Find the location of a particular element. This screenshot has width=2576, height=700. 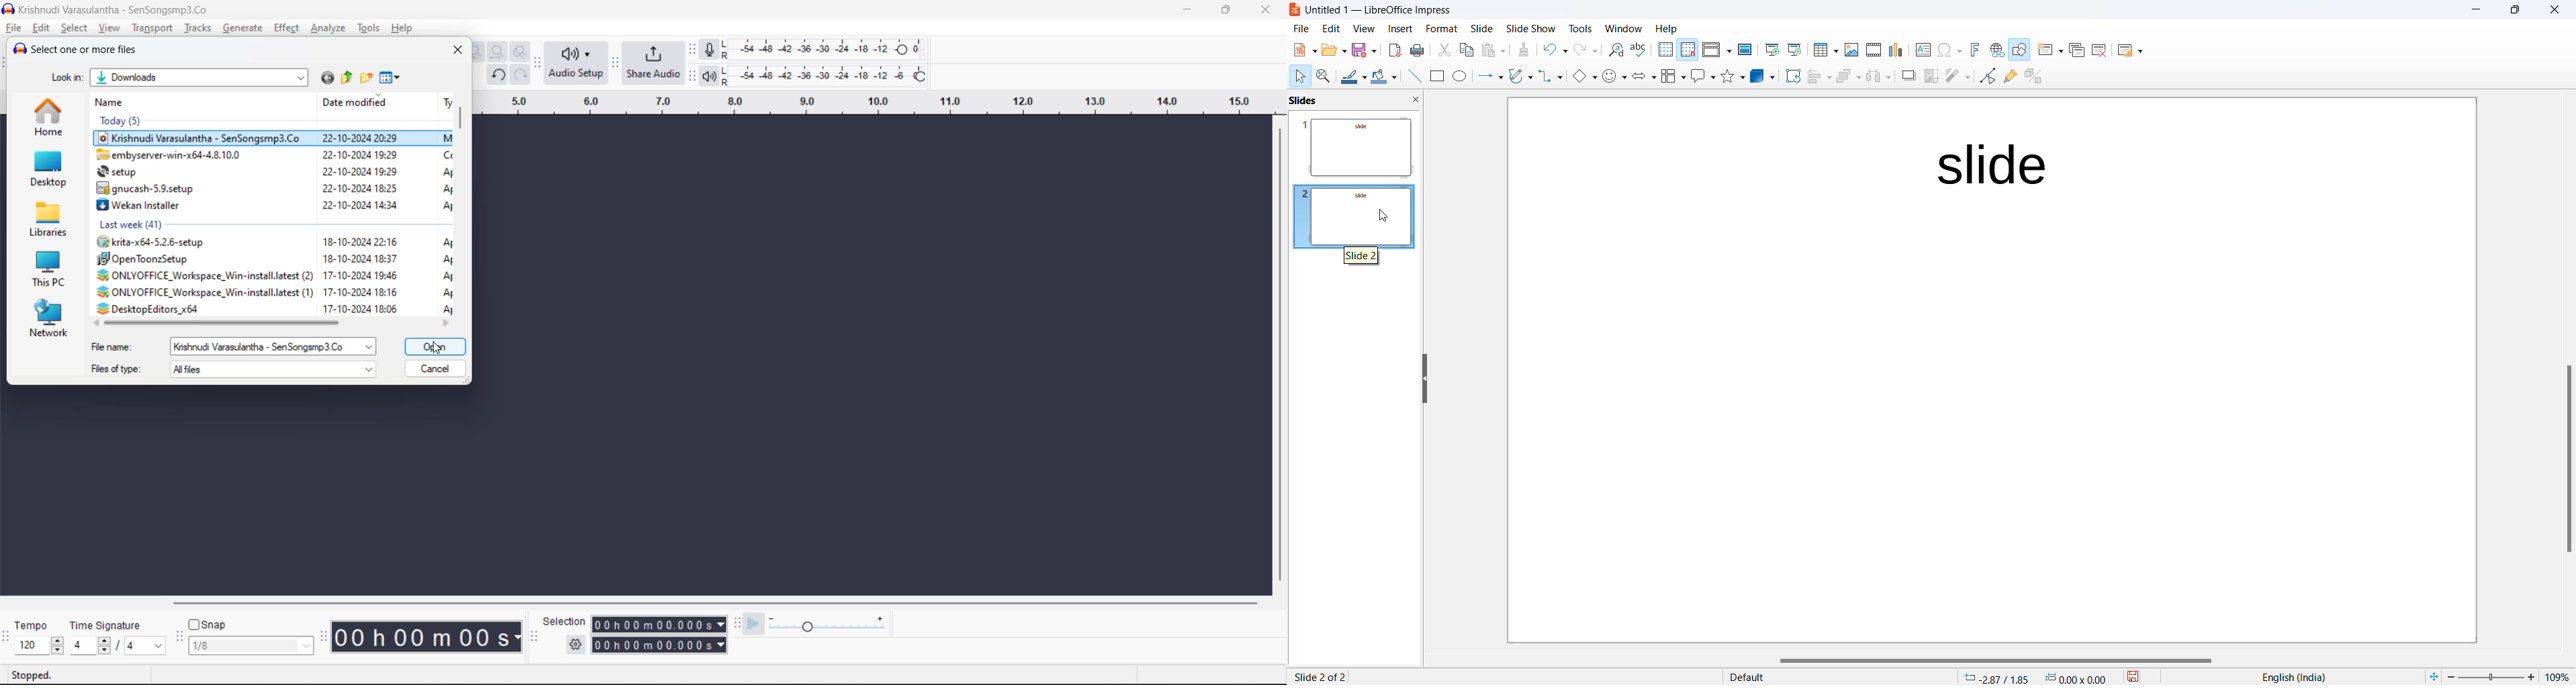

Insert text is located at coordinates (1918, 49).